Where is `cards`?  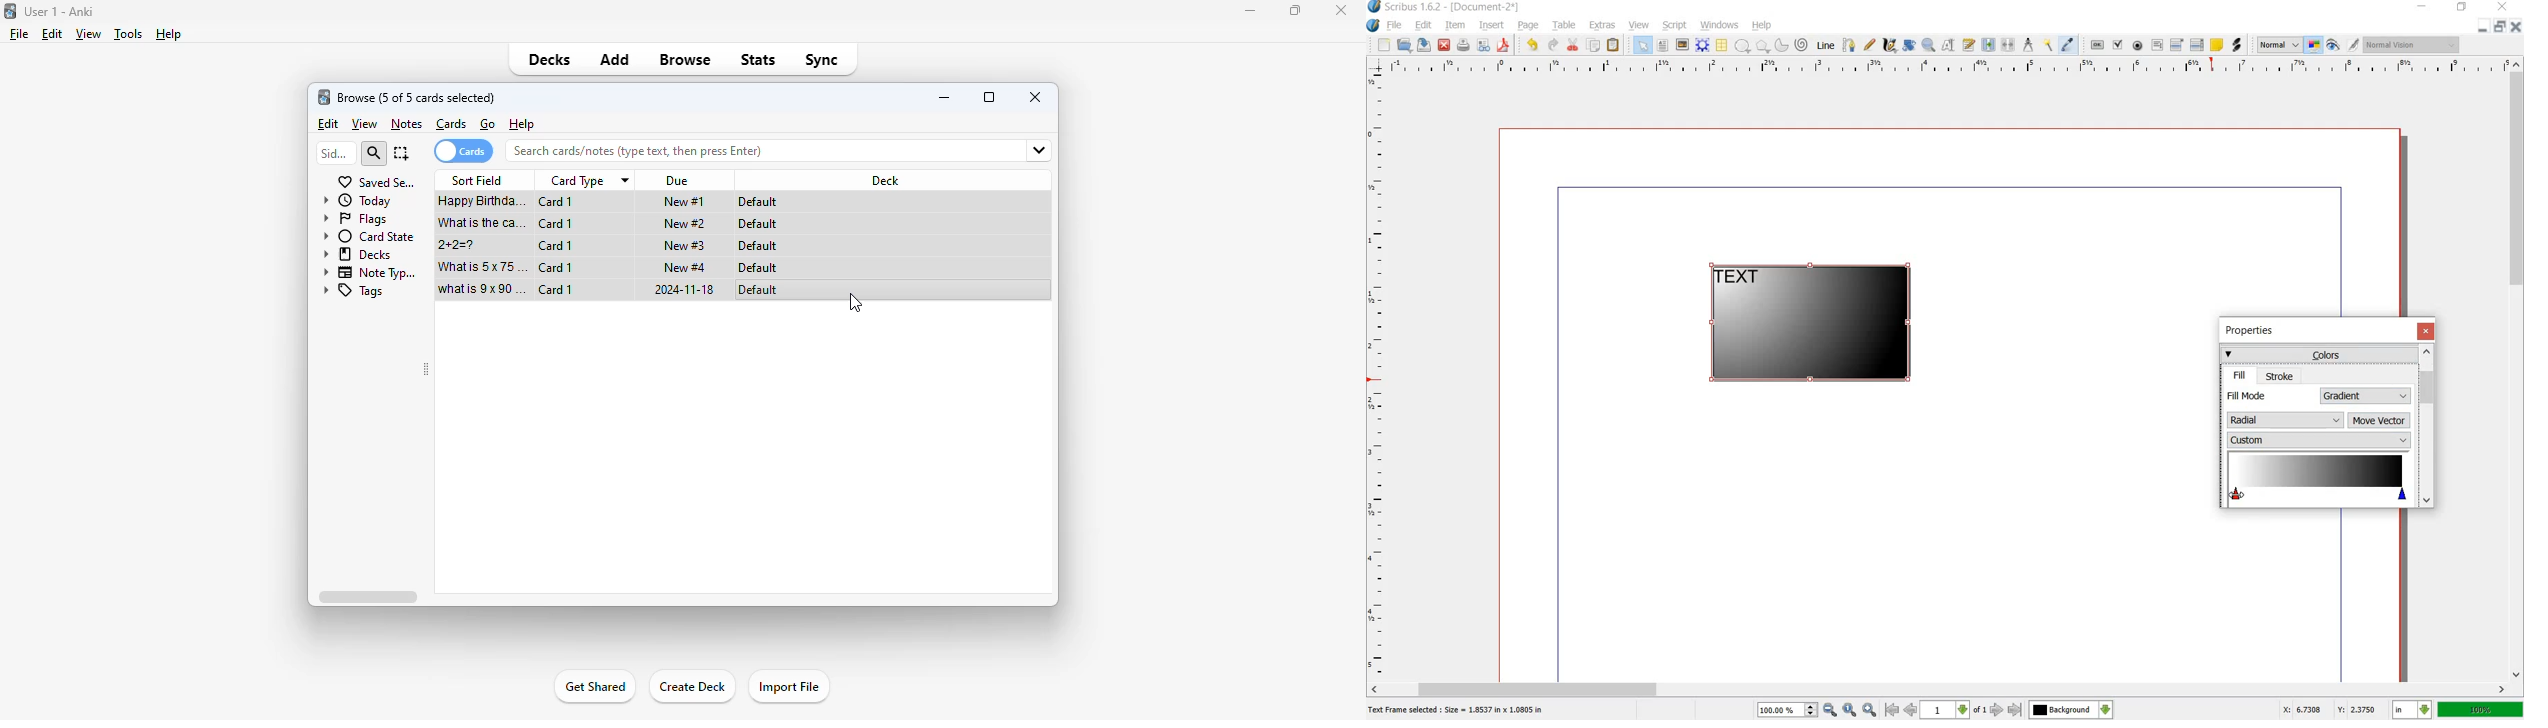 cards is located at coordinates (451, 124).